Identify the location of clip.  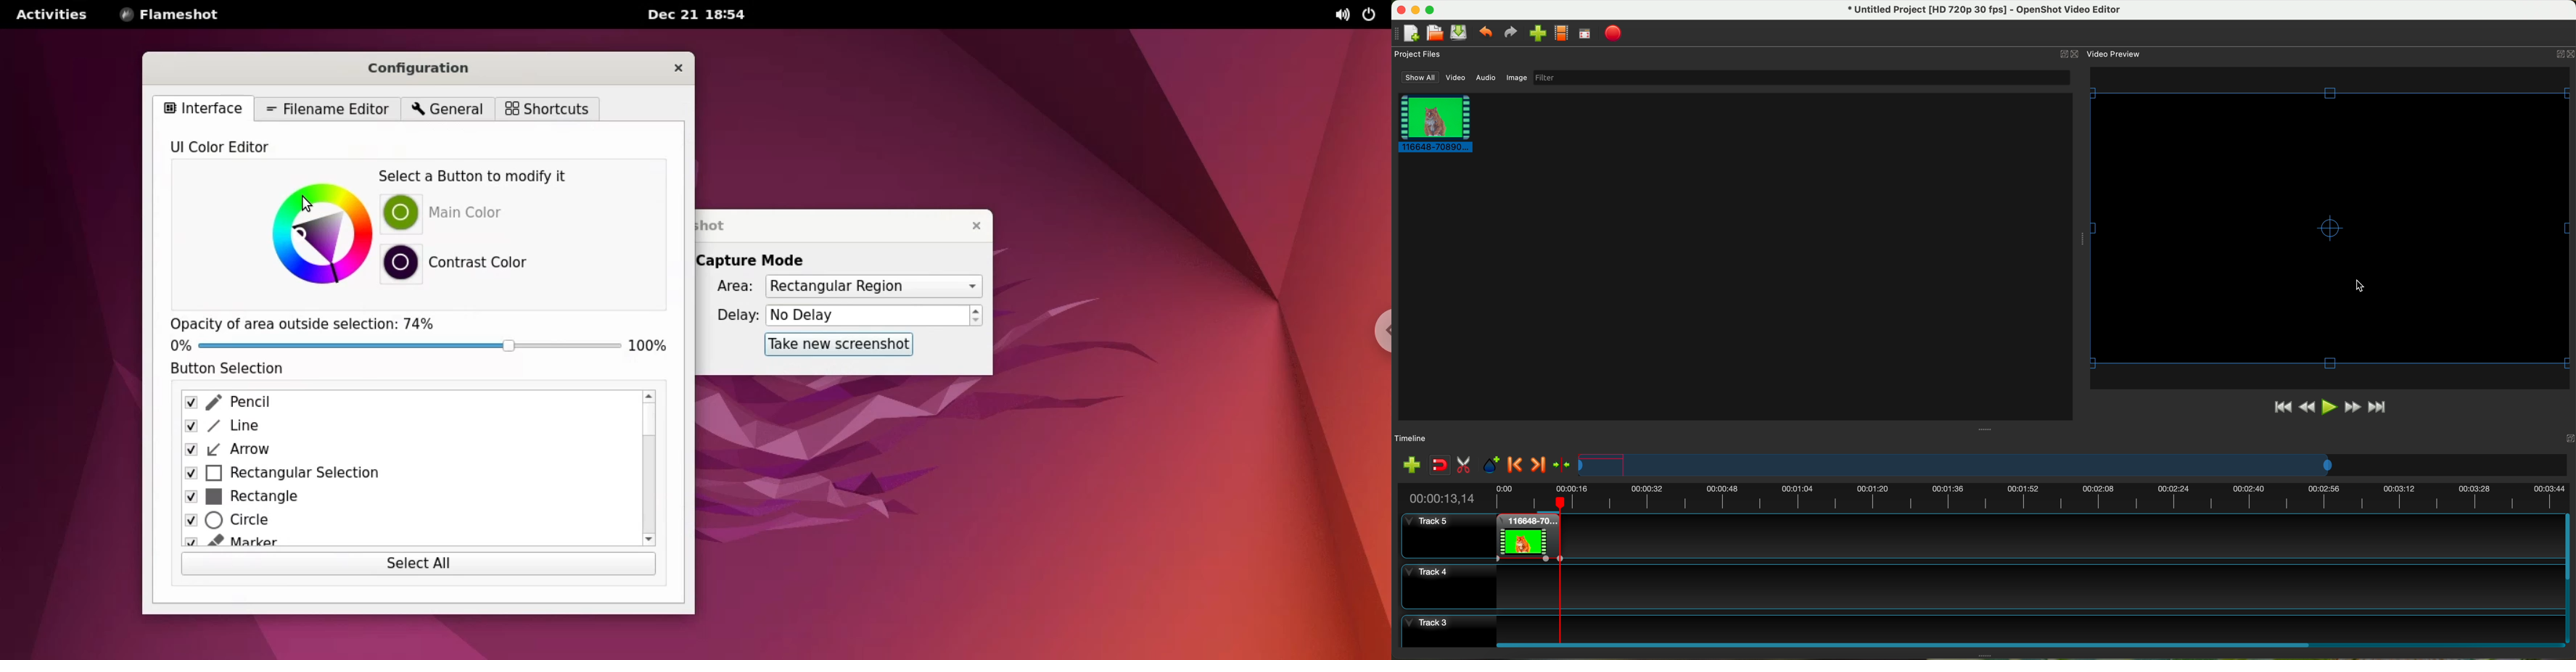
(1525, 534).